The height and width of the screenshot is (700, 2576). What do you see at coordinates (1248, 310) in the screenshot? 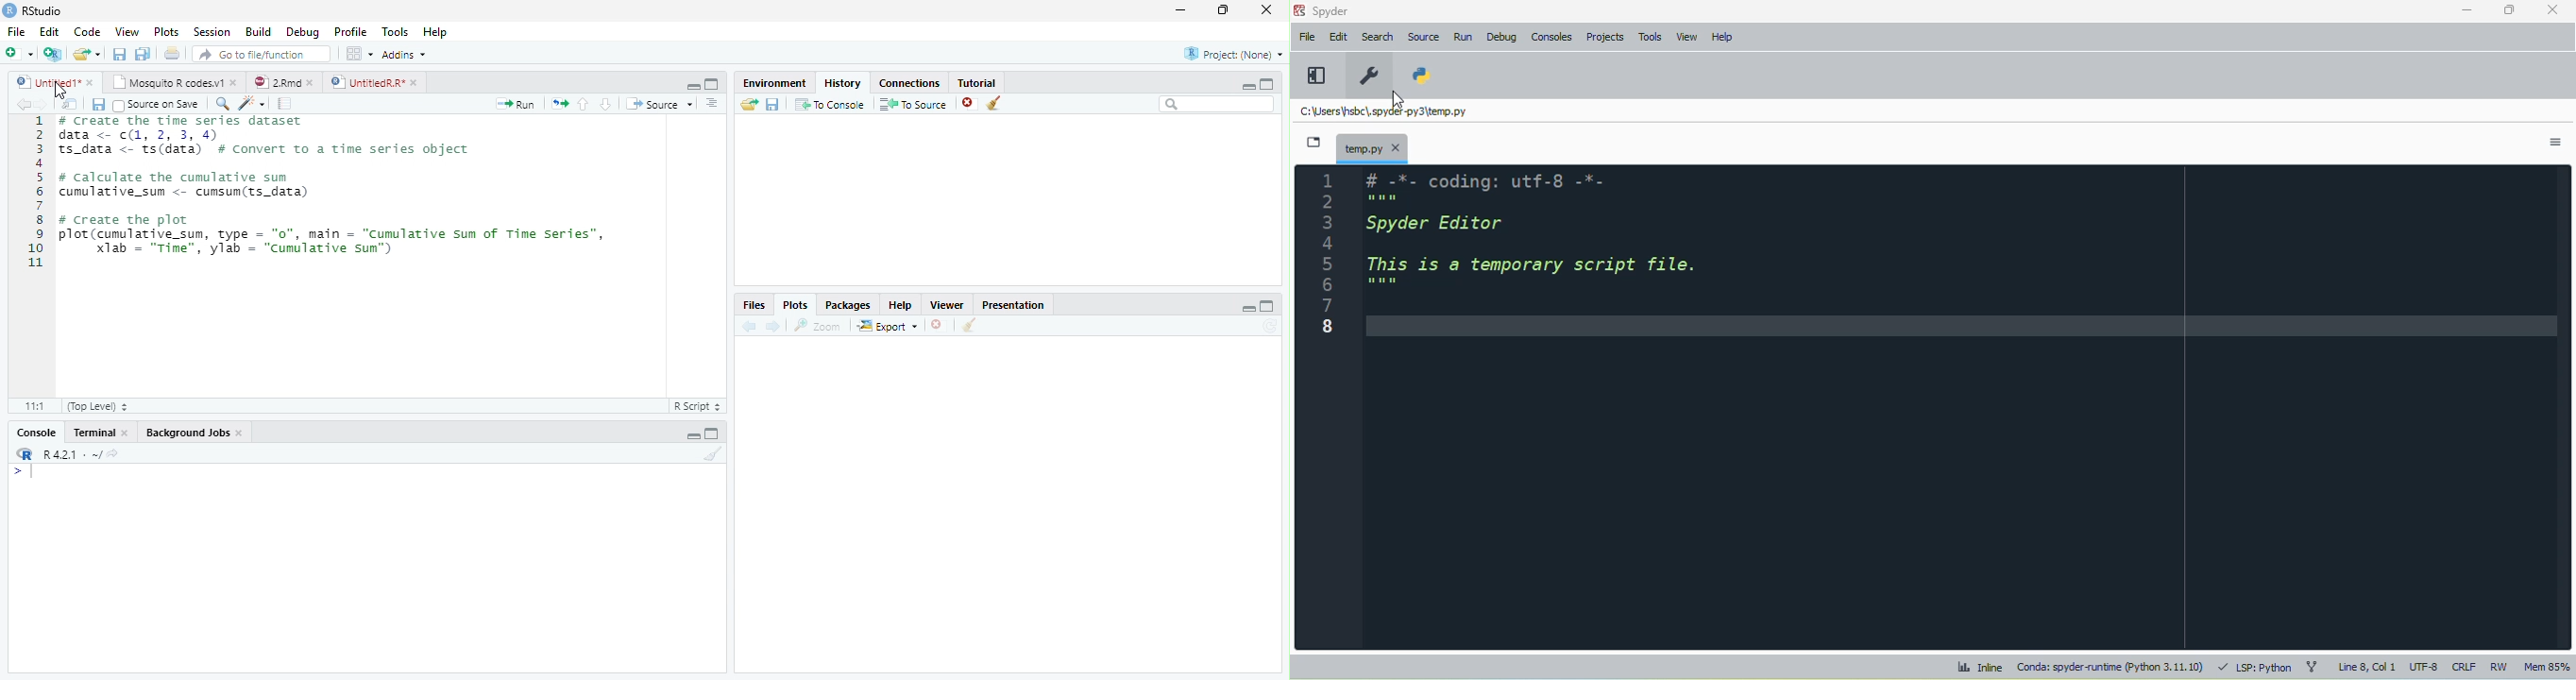
I see `Minimize` at bounding box center [1248, 310].